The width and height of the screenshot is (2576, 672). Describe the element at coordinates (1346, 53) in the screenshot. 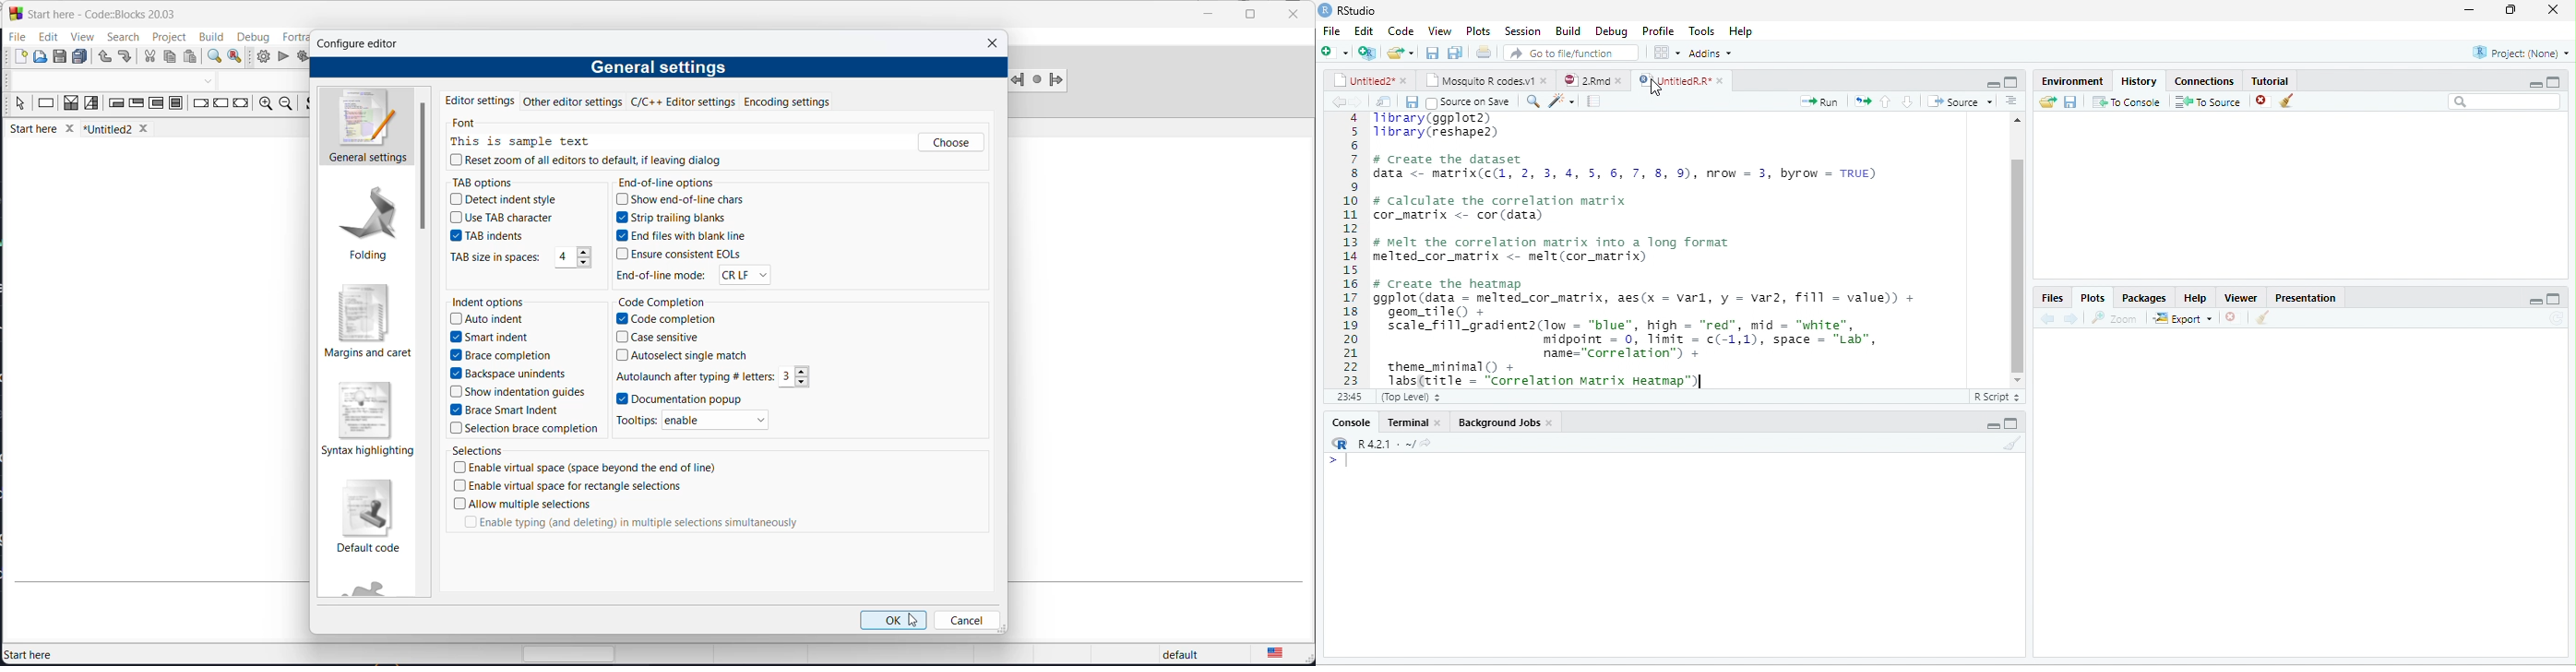

I see `add file` at that location.